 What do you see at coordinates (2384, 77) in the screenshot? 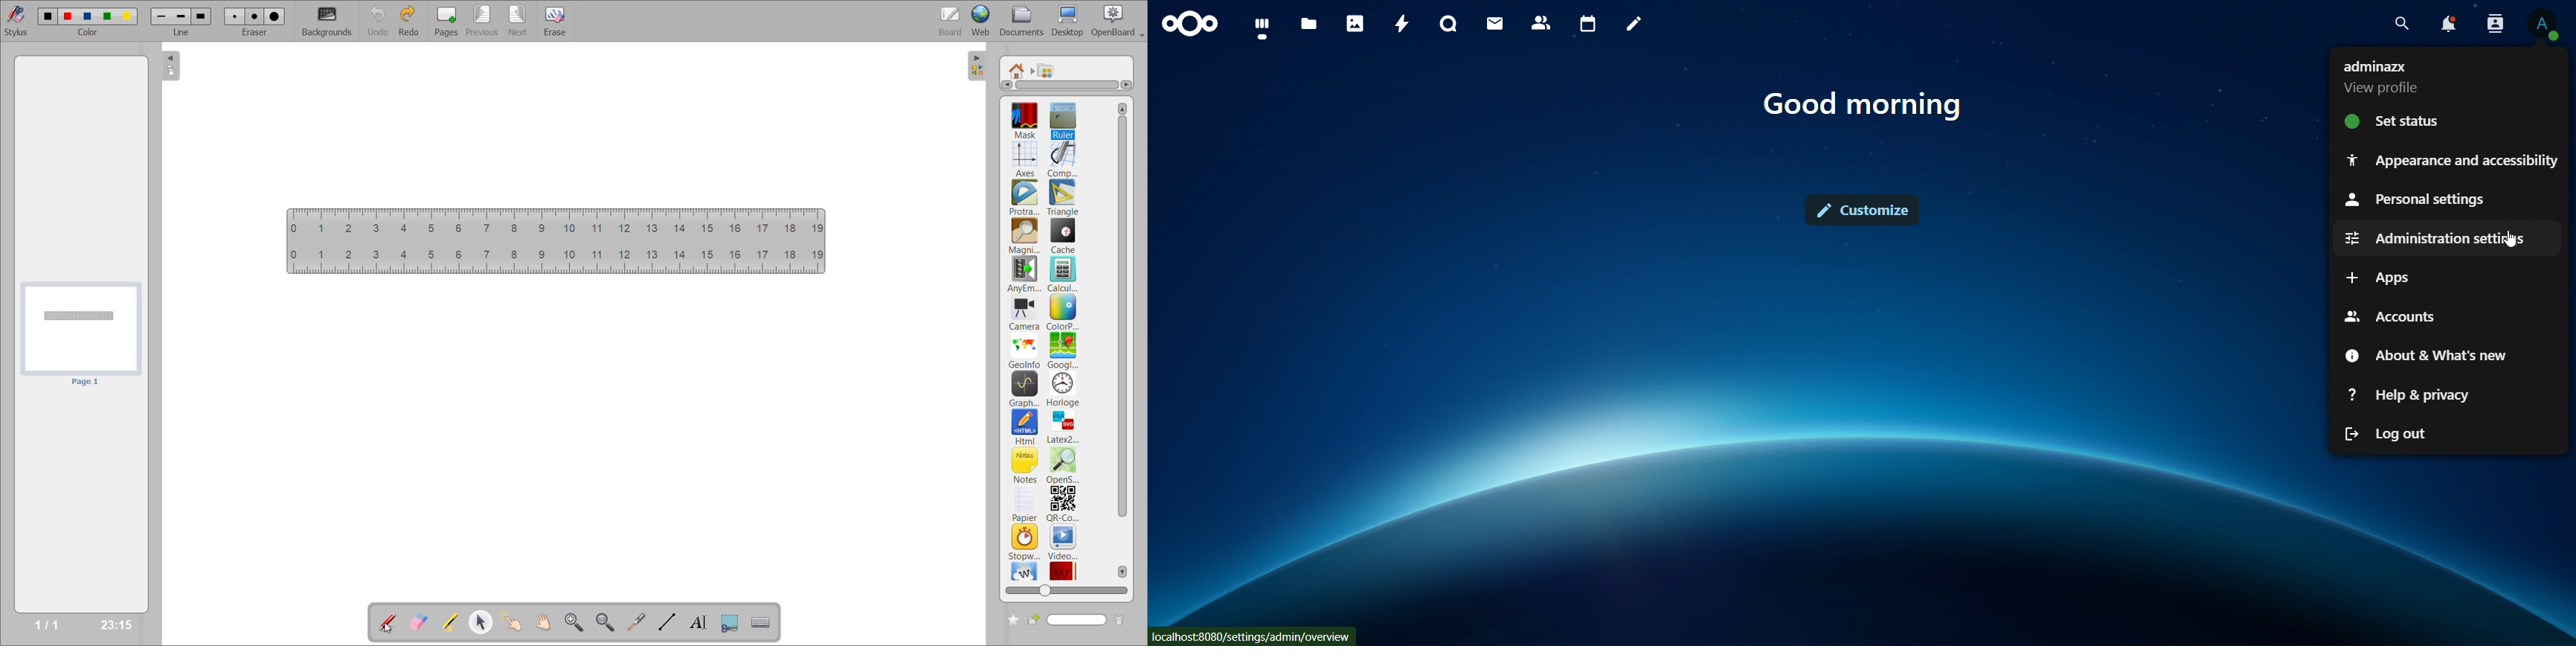
I see `view profile` at bounding box center [2384, 77].